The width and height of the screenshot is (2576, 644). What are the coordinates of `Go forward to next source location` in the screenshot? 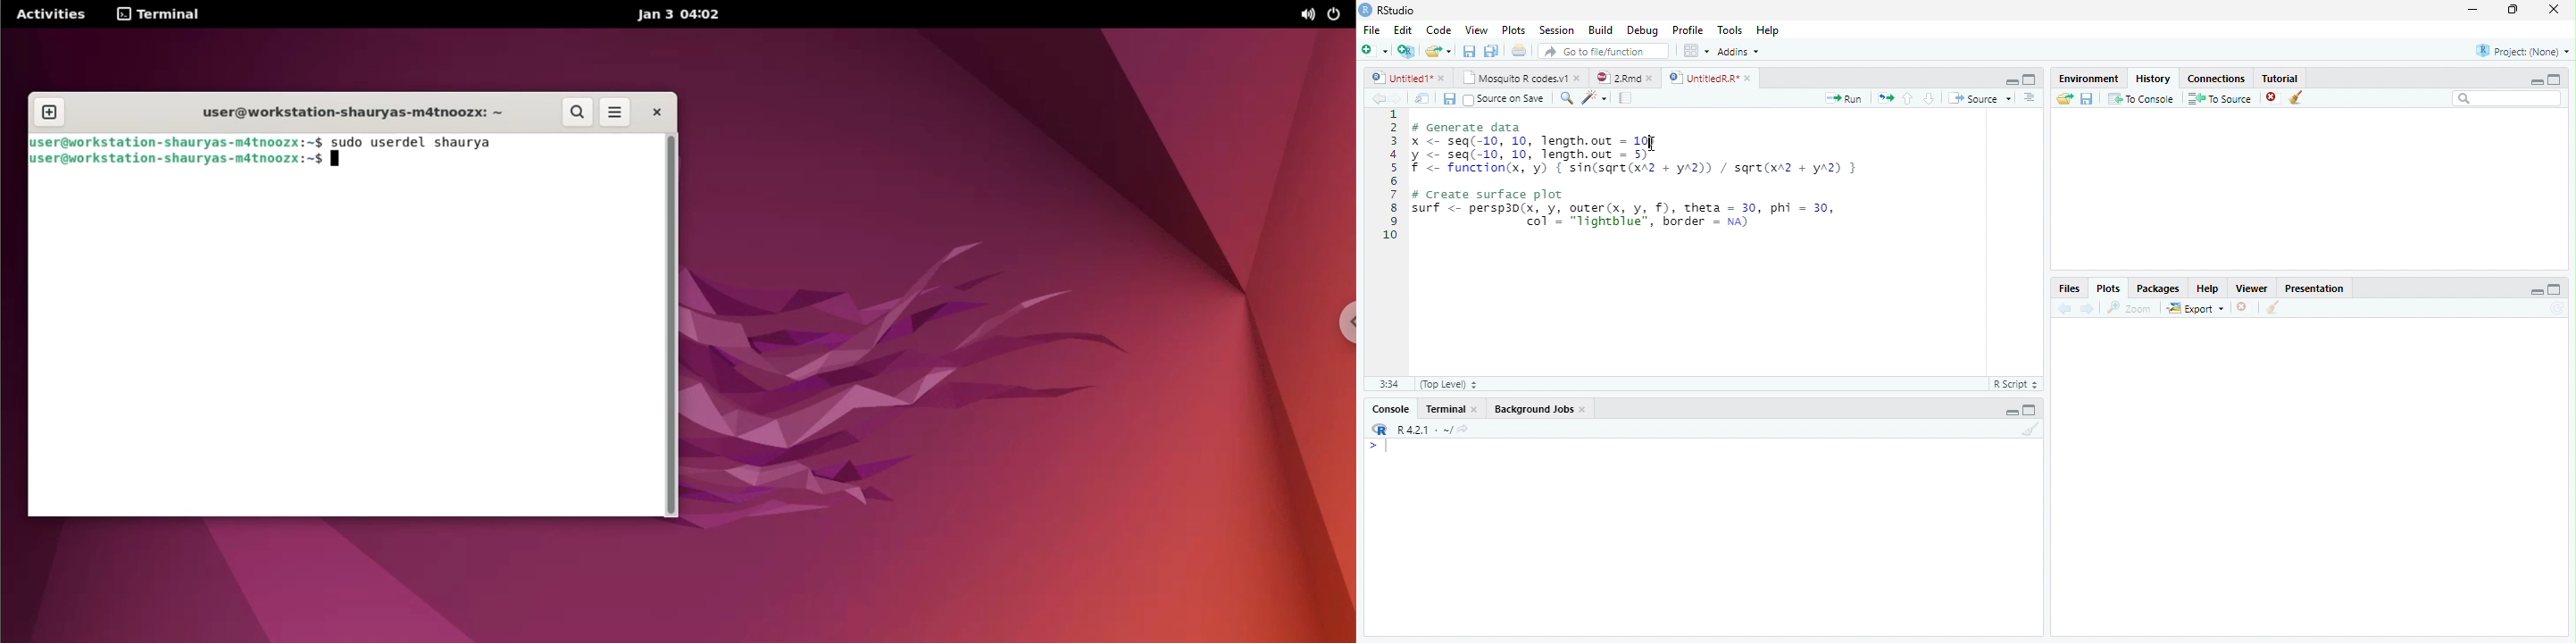 It's located at (1396, 99).